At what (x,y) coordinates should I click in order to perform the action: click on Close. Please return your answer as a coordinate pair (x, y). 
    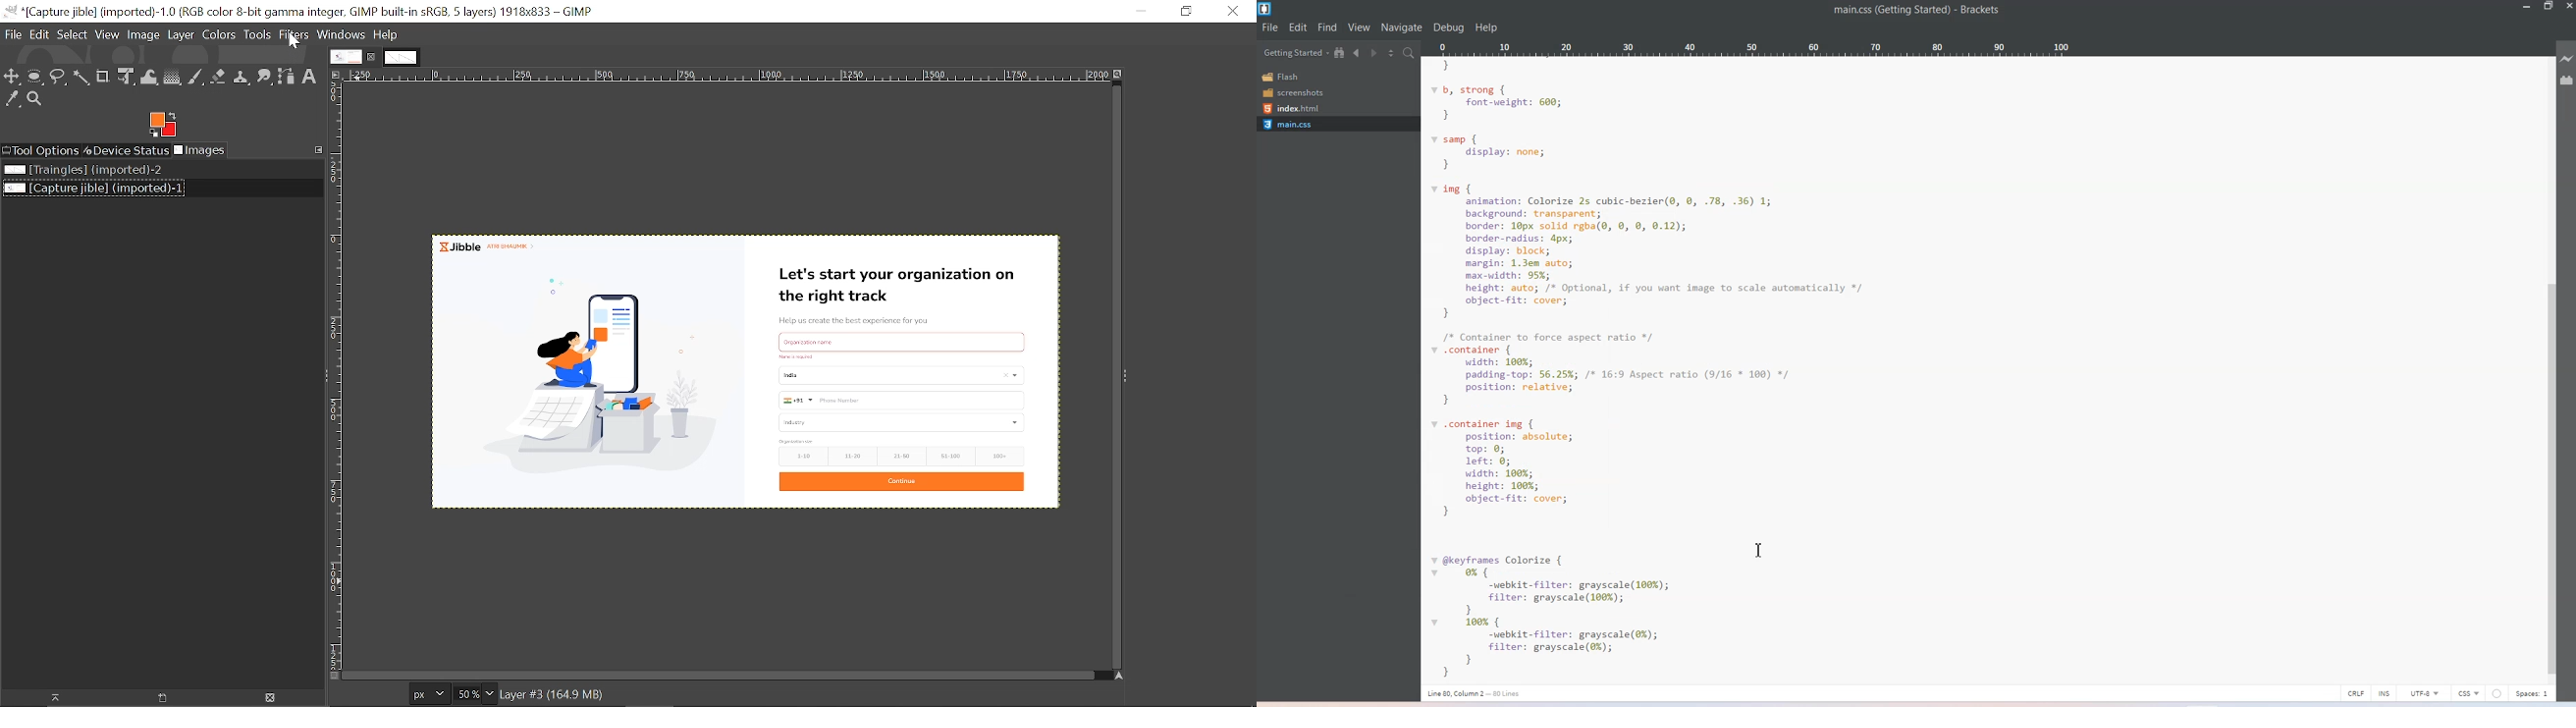
    Looking at the image, I should click on (2568, 7).